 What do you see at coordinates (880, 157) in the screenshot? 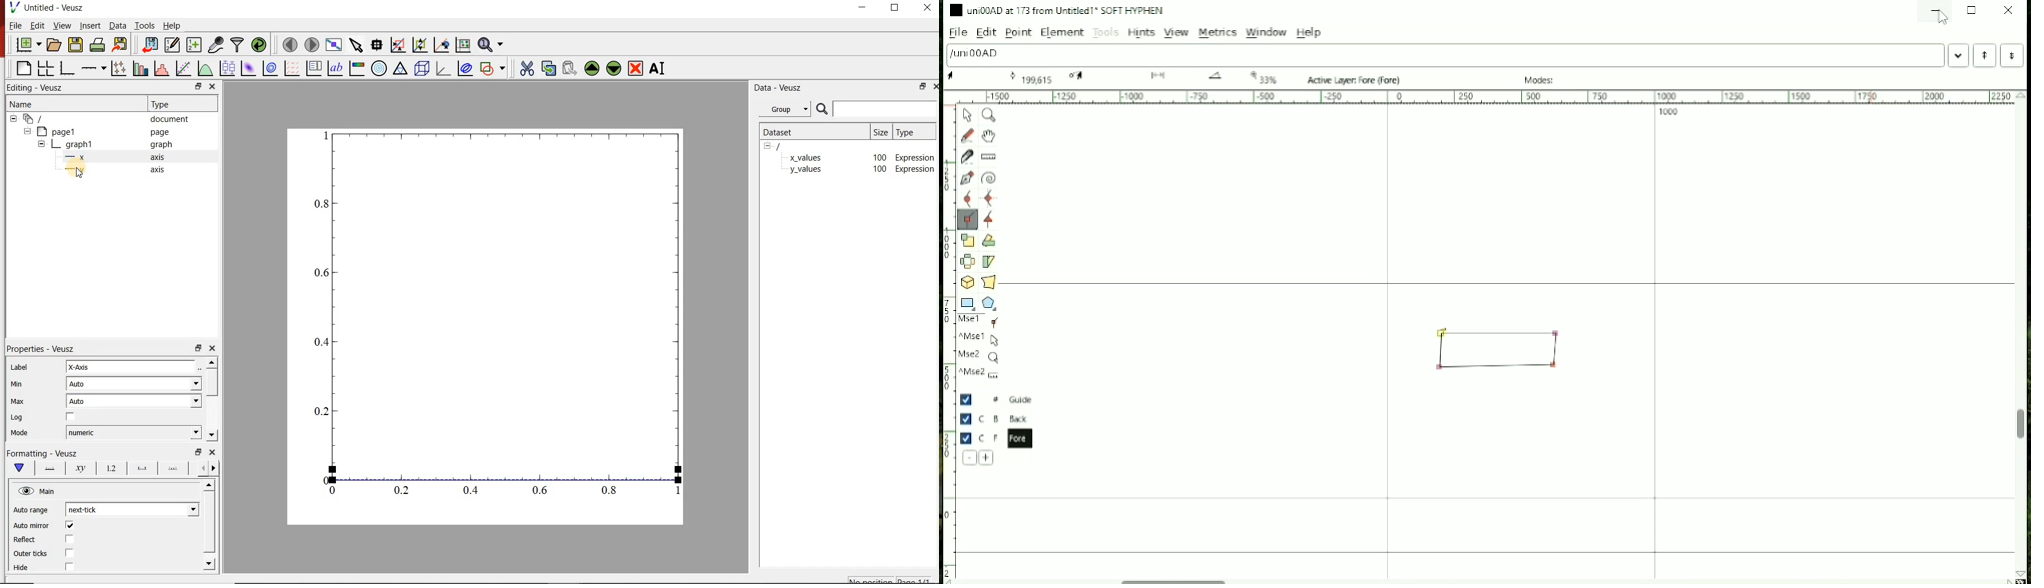
I see `100` at bounding box center [880, 157].